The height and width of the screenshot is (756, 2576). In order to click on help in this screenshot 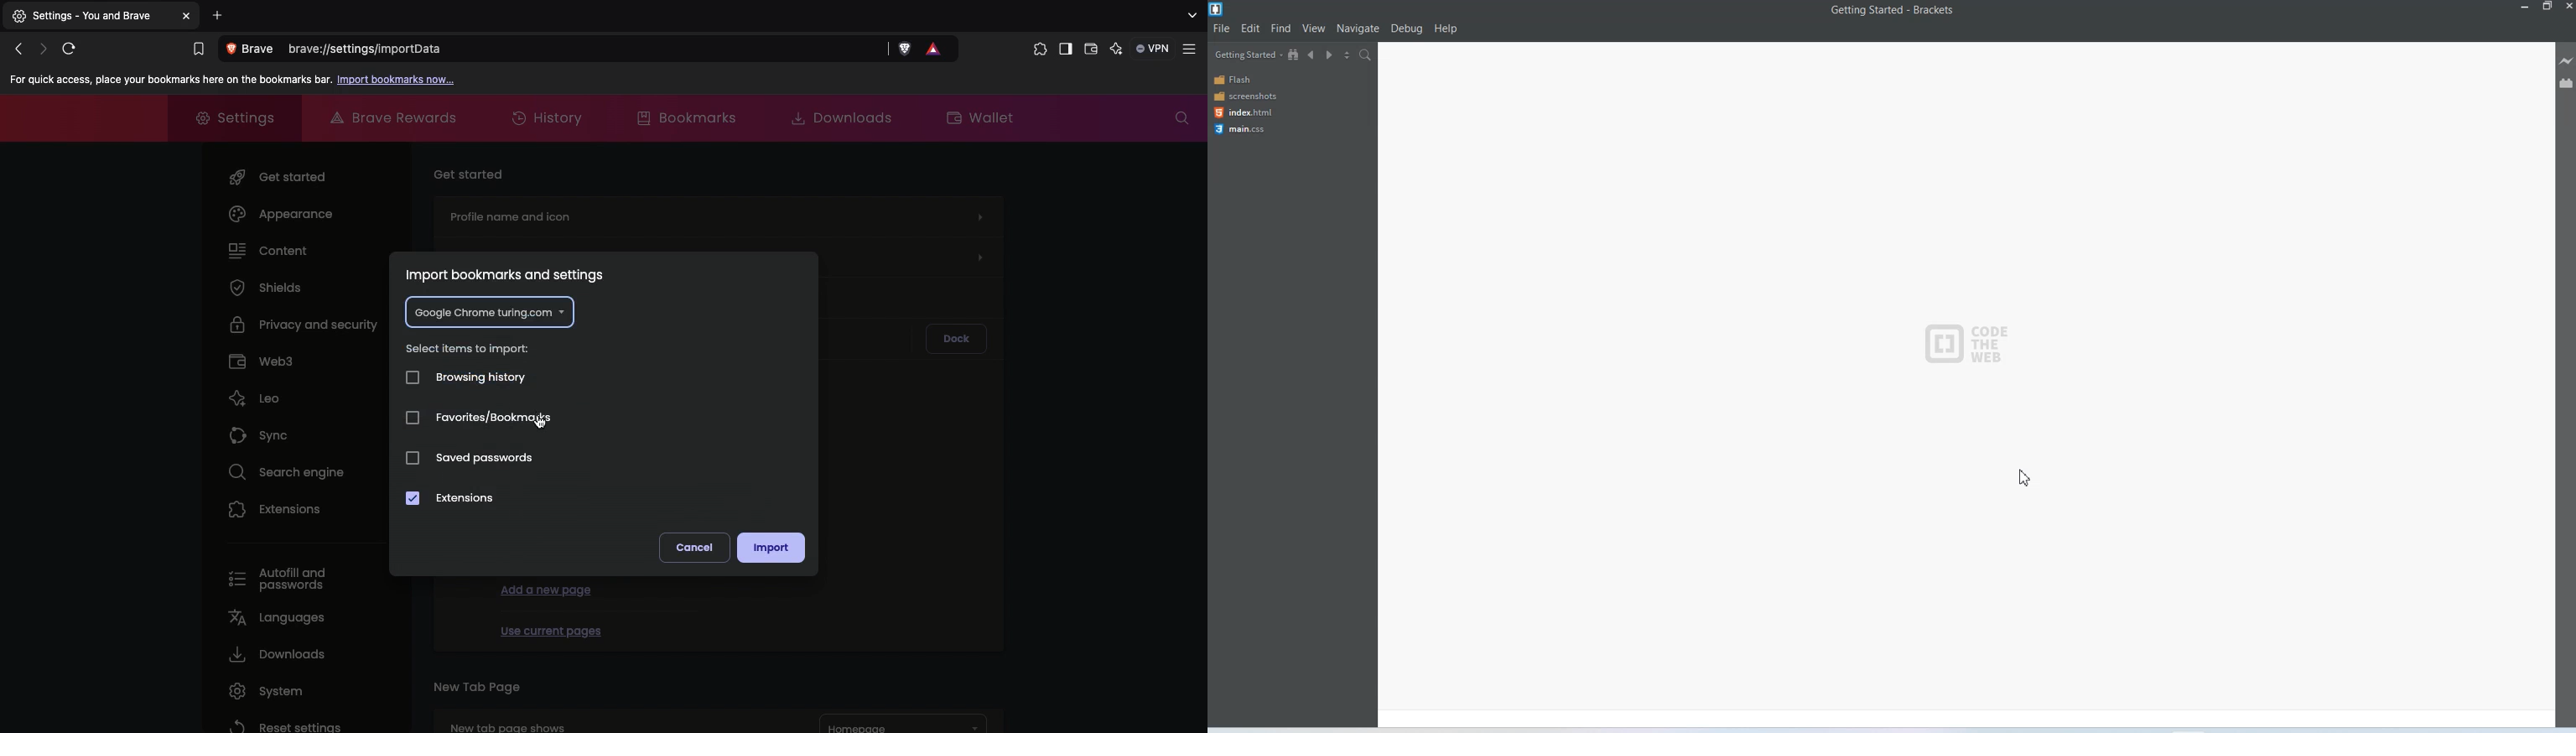, I will do `click(1446, 29)`.